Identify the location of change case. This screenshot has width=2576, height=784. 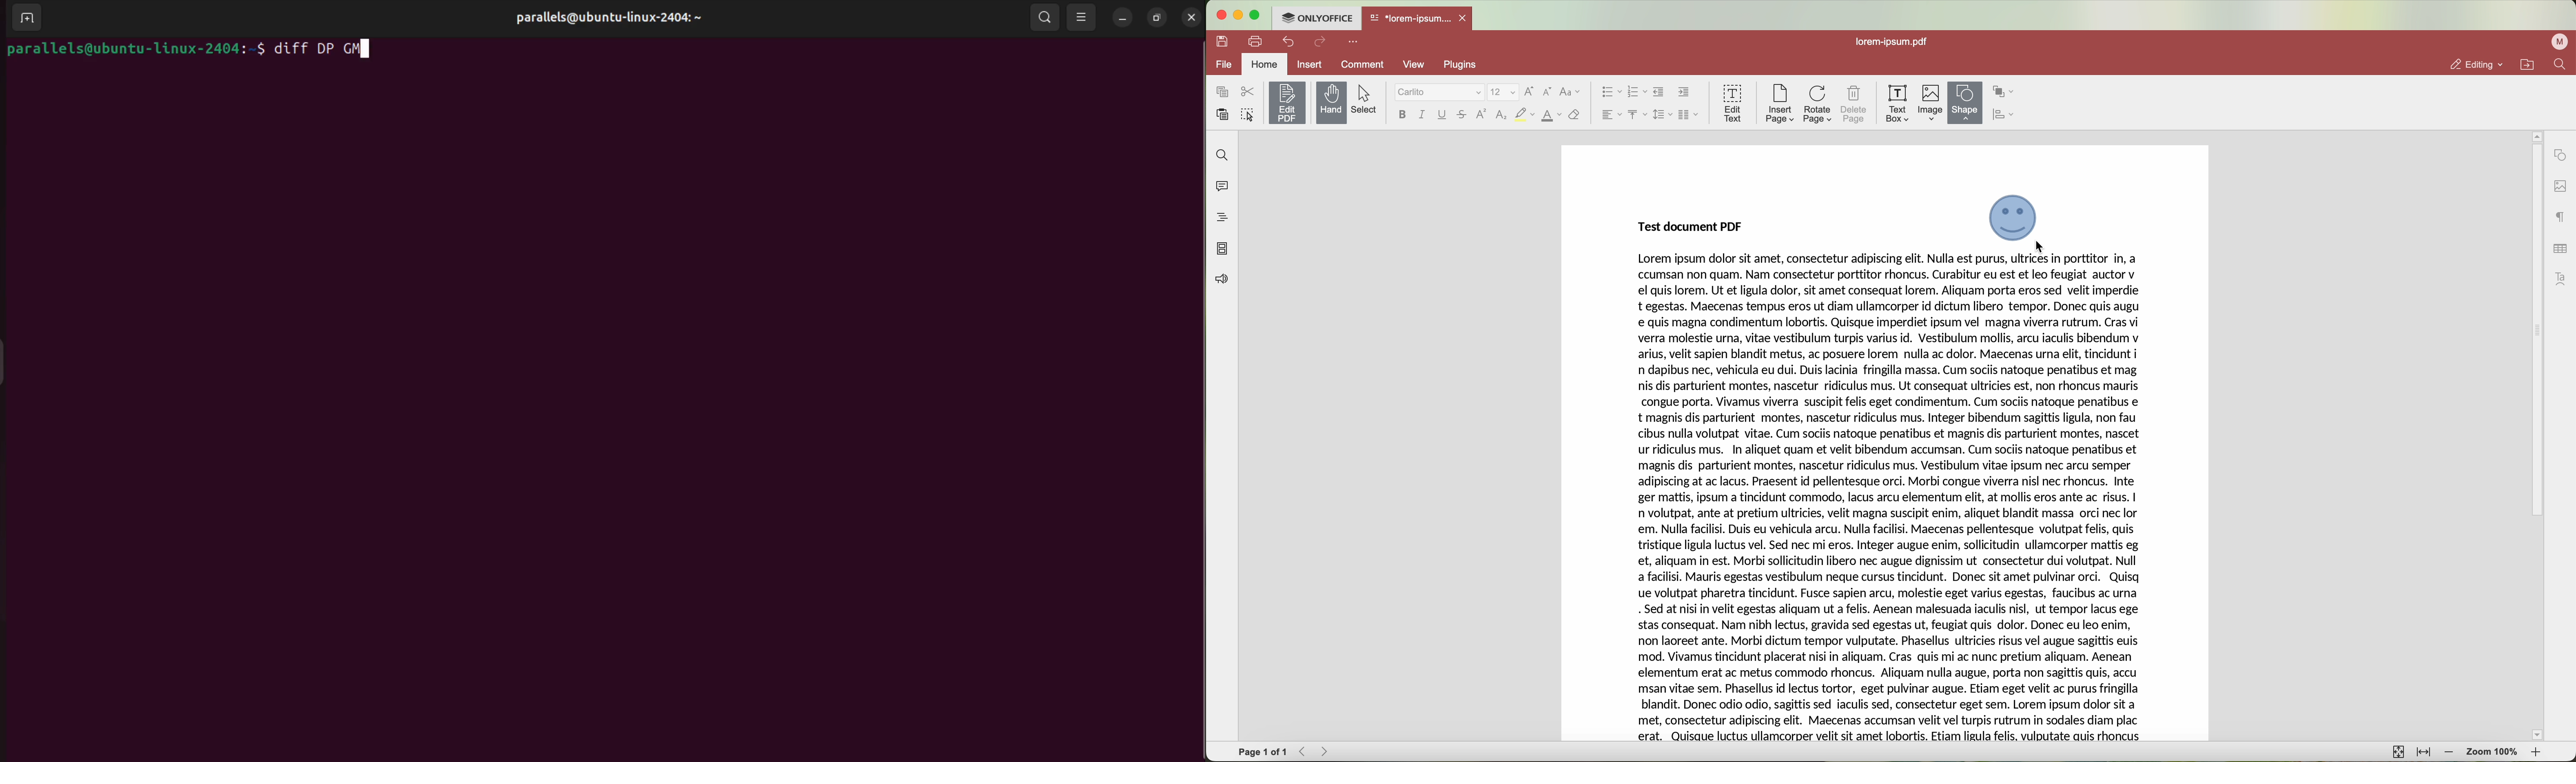
(1570, 91).